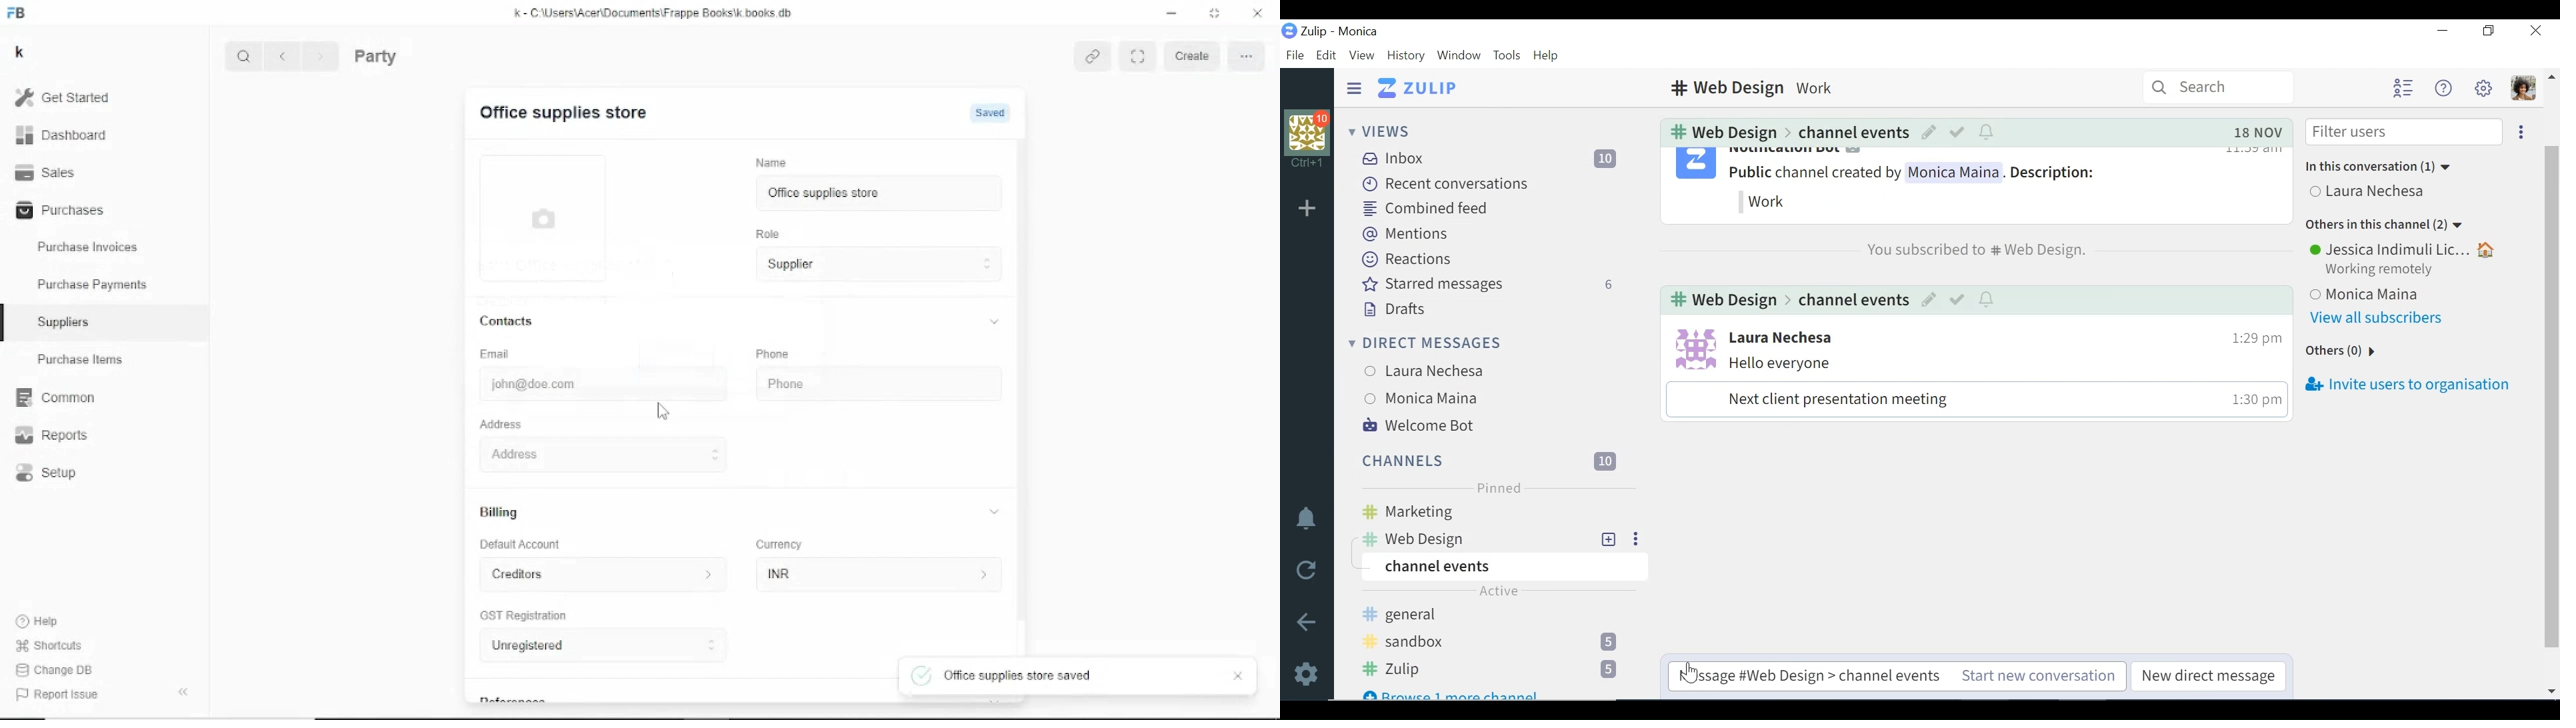 This screenshot has height=728, width=2576. Describe the element at coordinates (2403, 133) in the screenshot. I see `Filter users input` at that location.